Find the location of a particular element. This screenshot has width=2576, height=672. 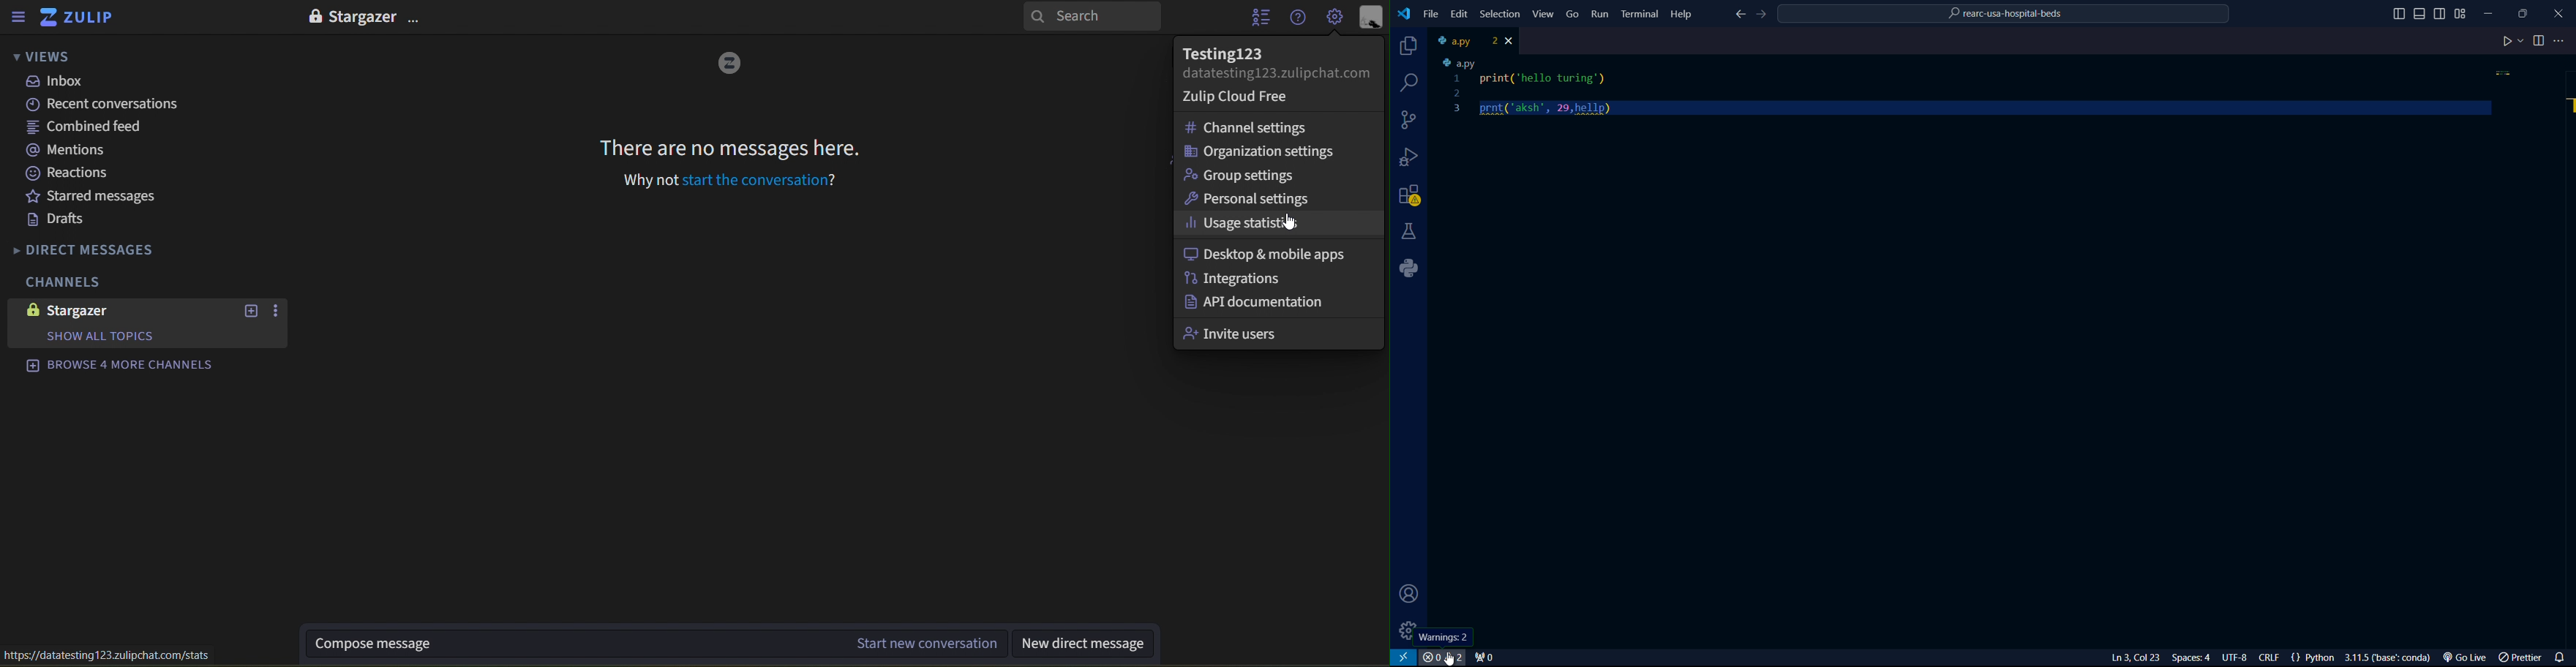

search is located at coordinates (1092, 15).